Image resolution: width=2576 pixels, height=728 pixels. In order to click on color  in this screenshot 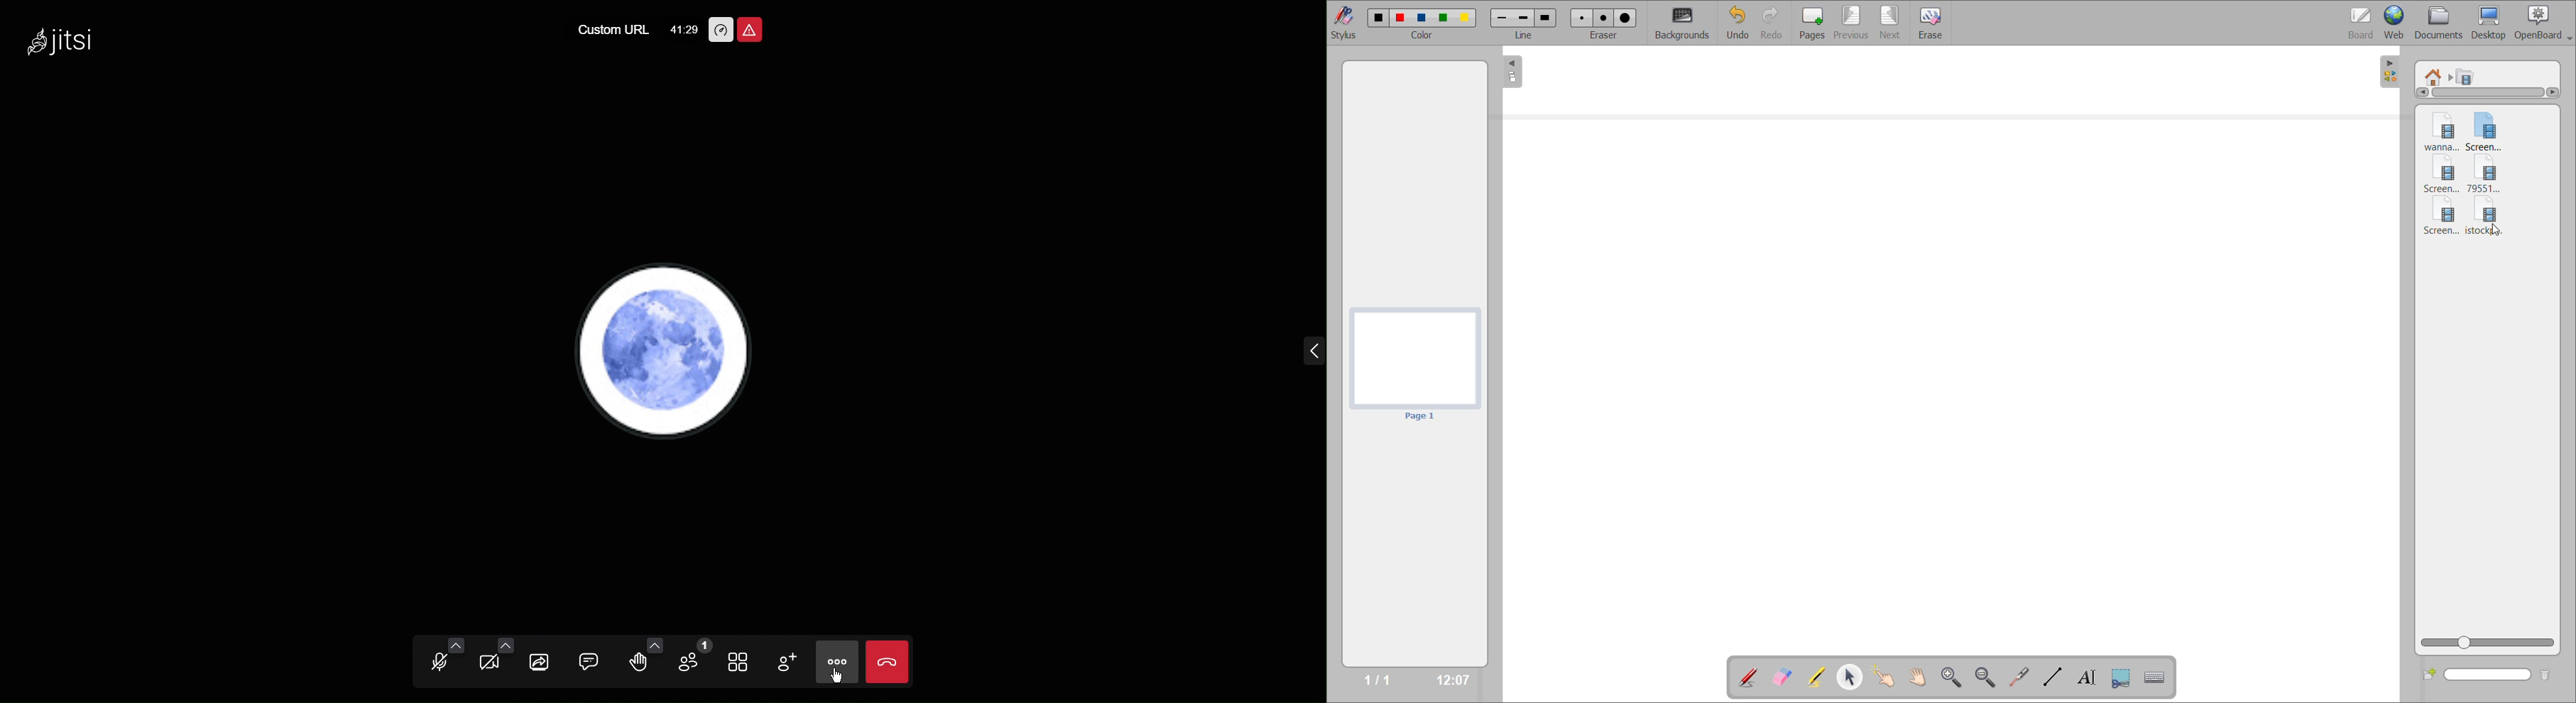, I will do `click(1427, 36)`.